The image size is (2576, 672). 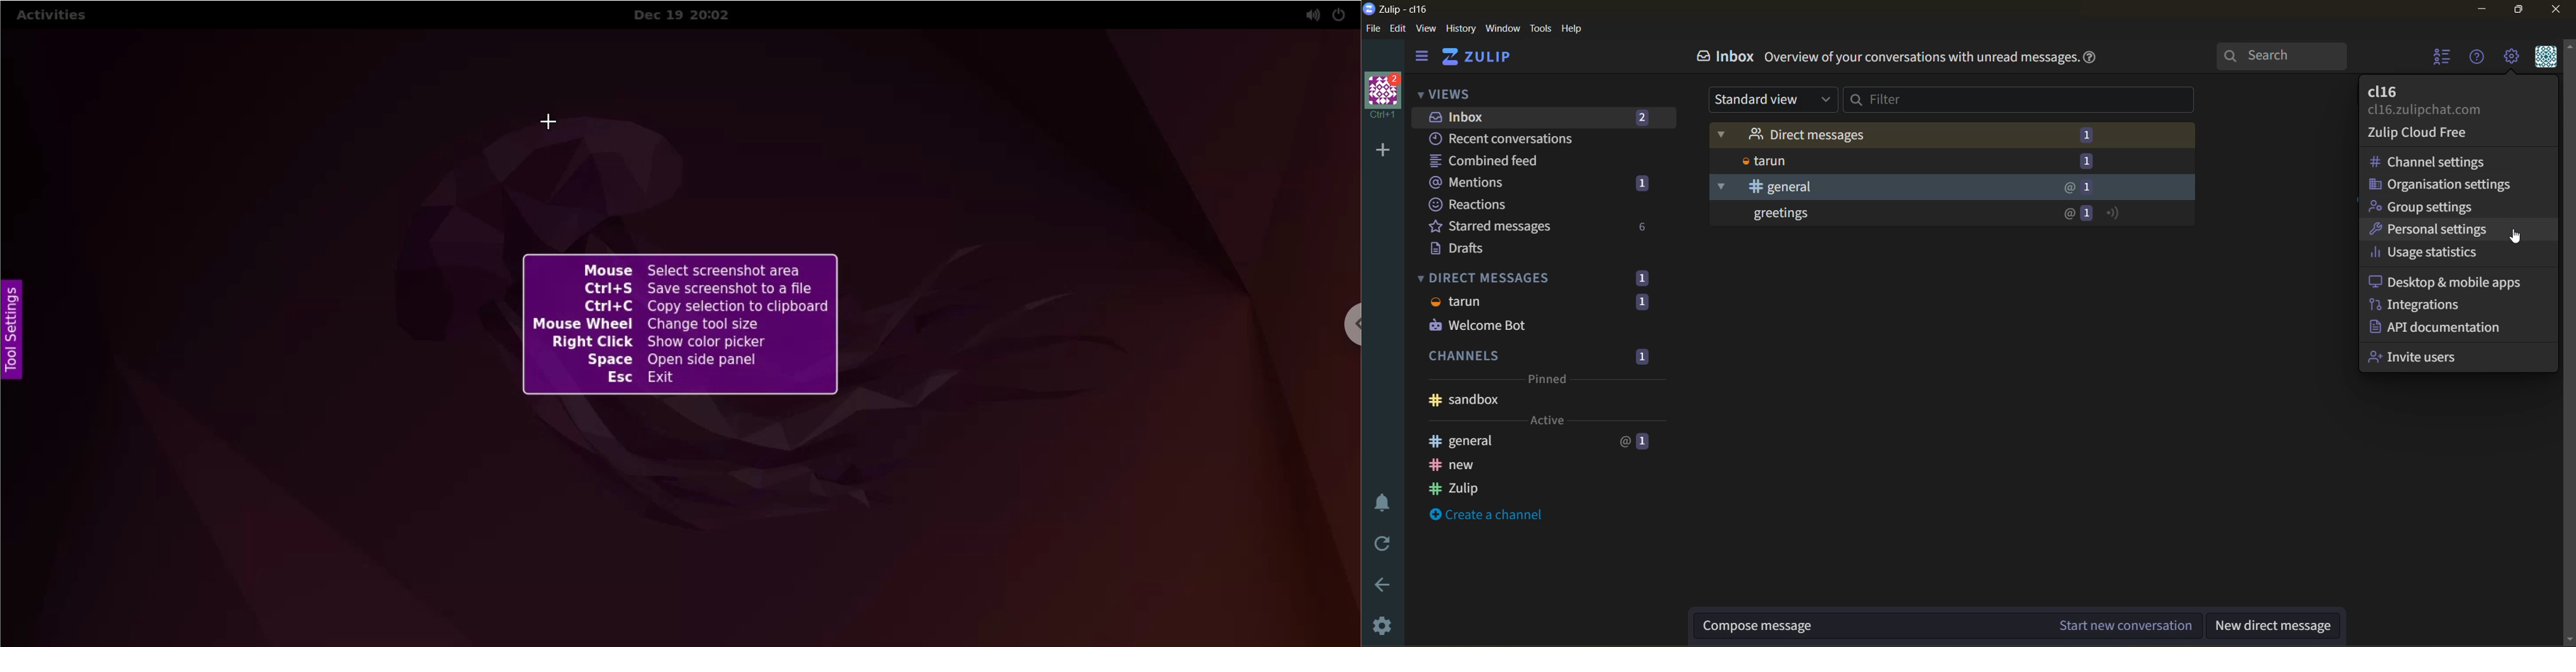 What do you see at coordinates (2472, 57) in the screenshot?
I see `help menu` at bounding box center [2472, 57].